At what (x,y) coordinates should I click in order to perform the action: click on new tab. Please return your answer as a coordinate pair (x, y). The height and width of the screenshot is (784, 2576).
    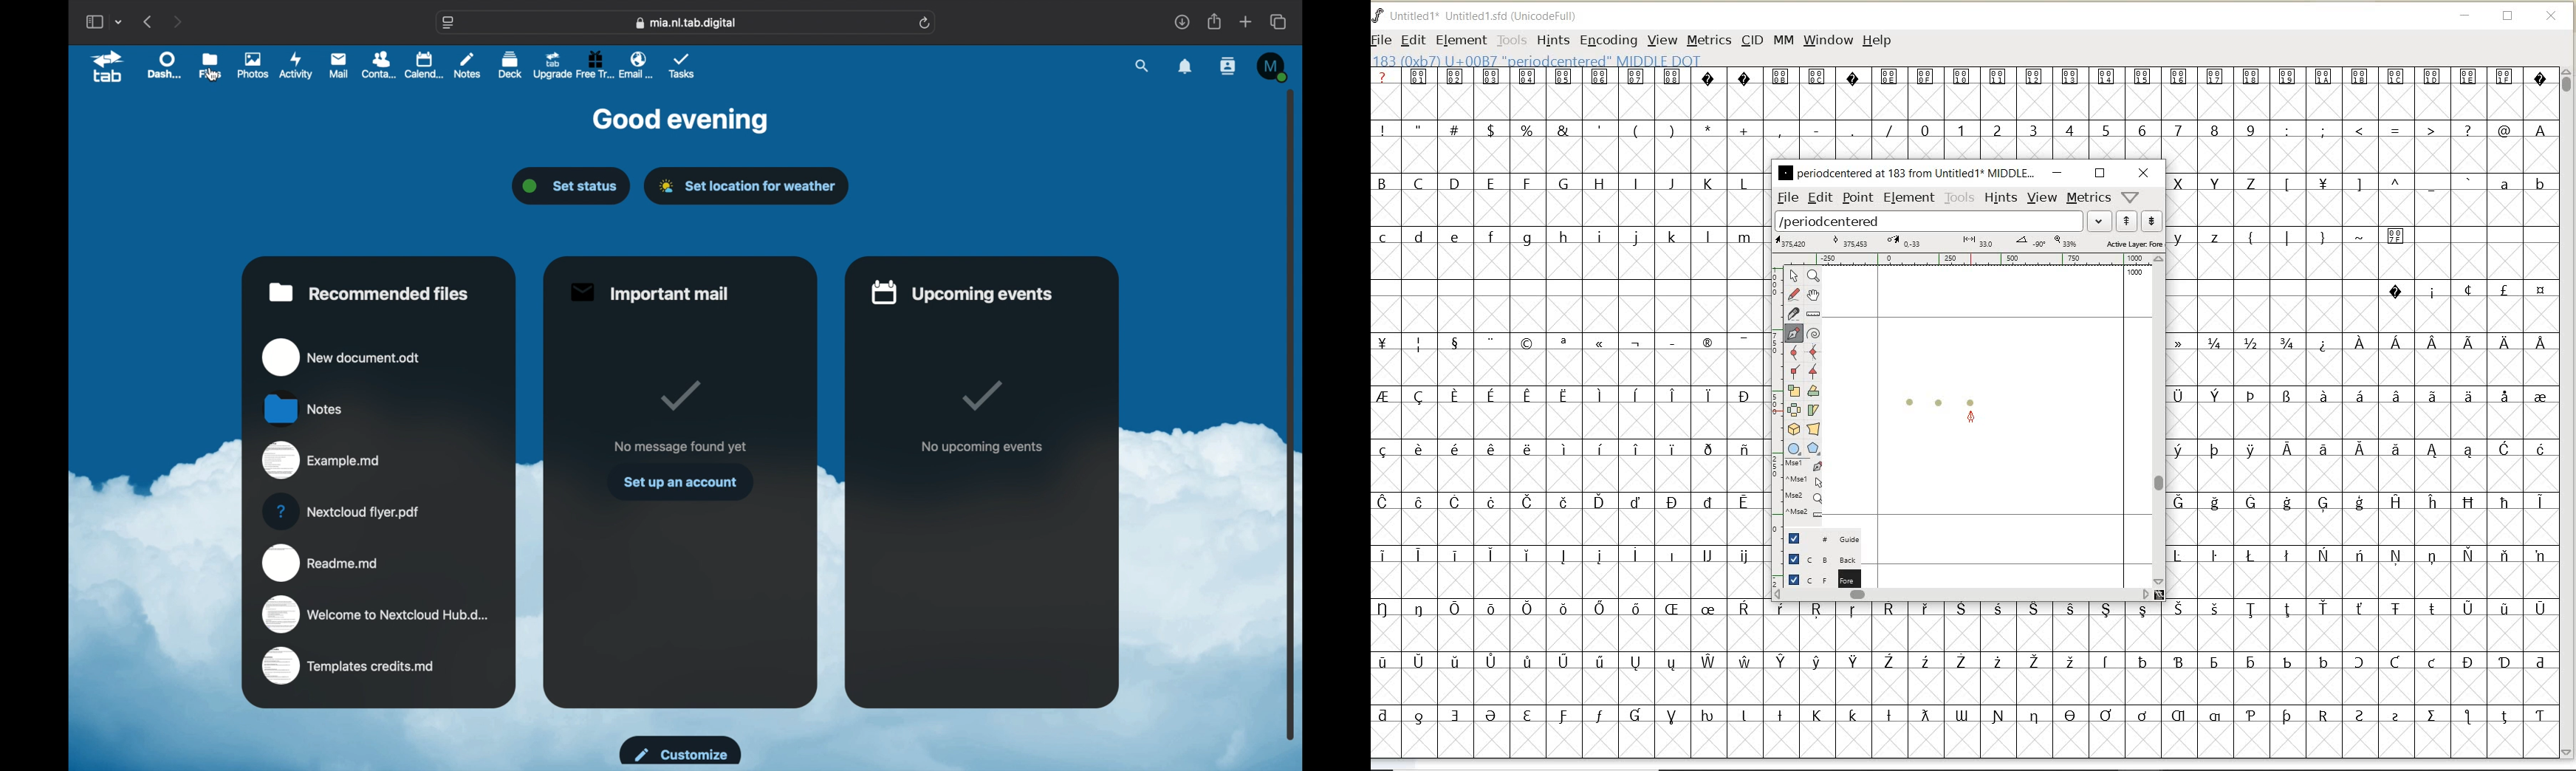
    Looking at the image, I should click on (1246, 22).